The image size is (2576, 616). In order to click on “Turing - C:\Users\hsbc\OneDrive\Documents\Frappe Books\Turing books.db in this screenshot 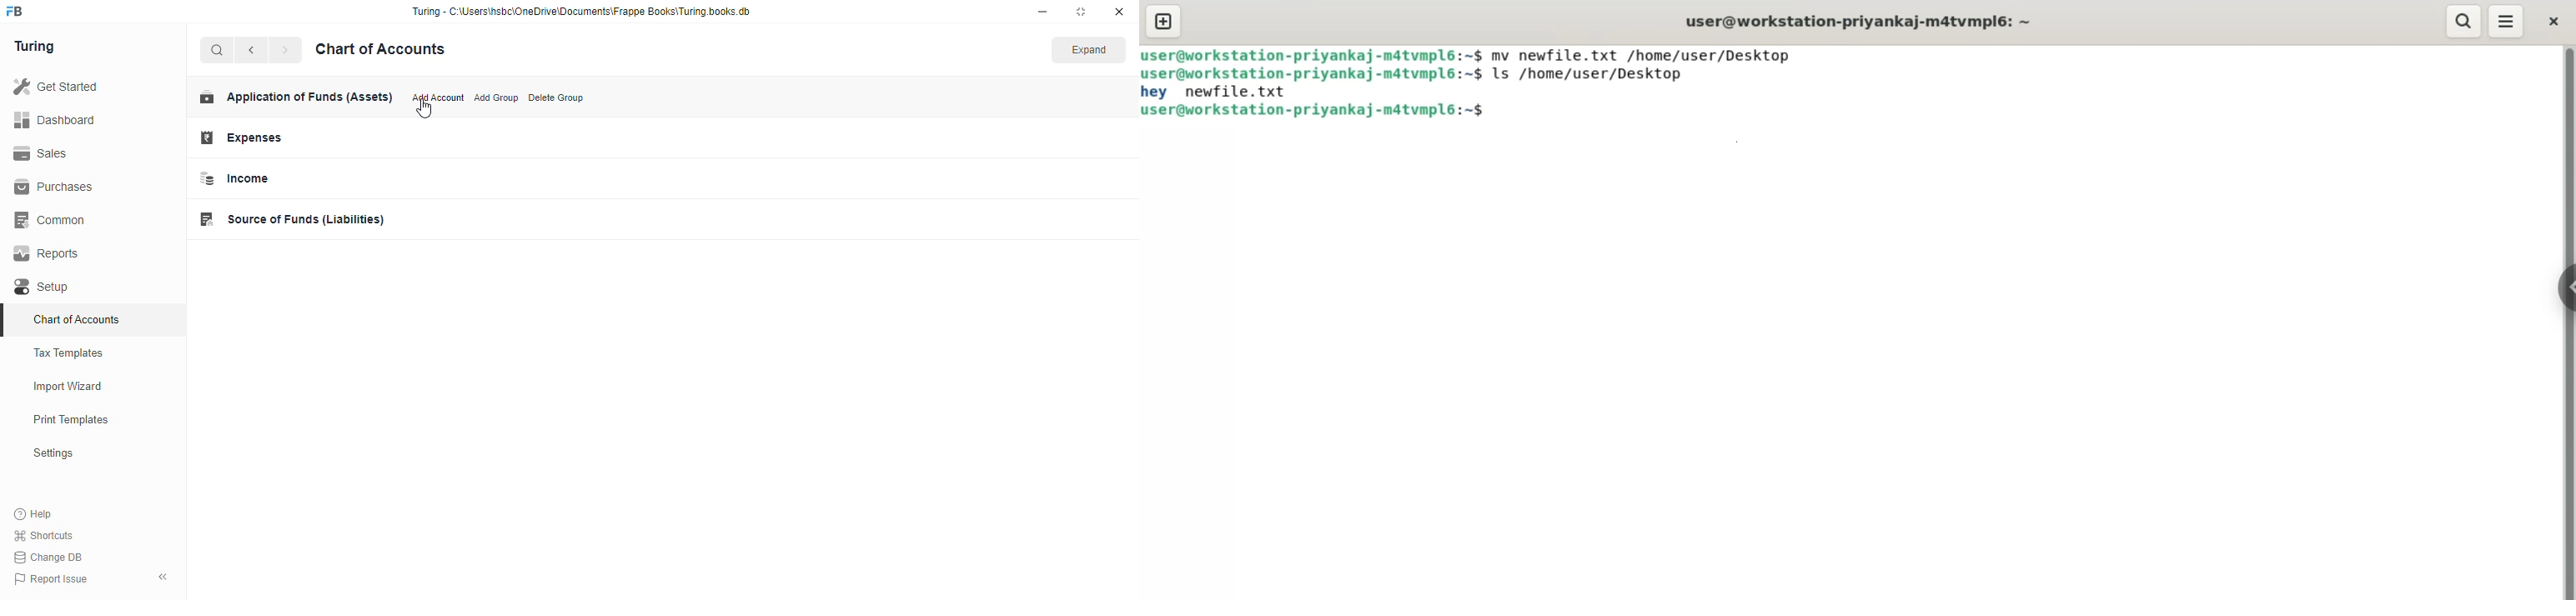, I will do `click(580, 11)`.